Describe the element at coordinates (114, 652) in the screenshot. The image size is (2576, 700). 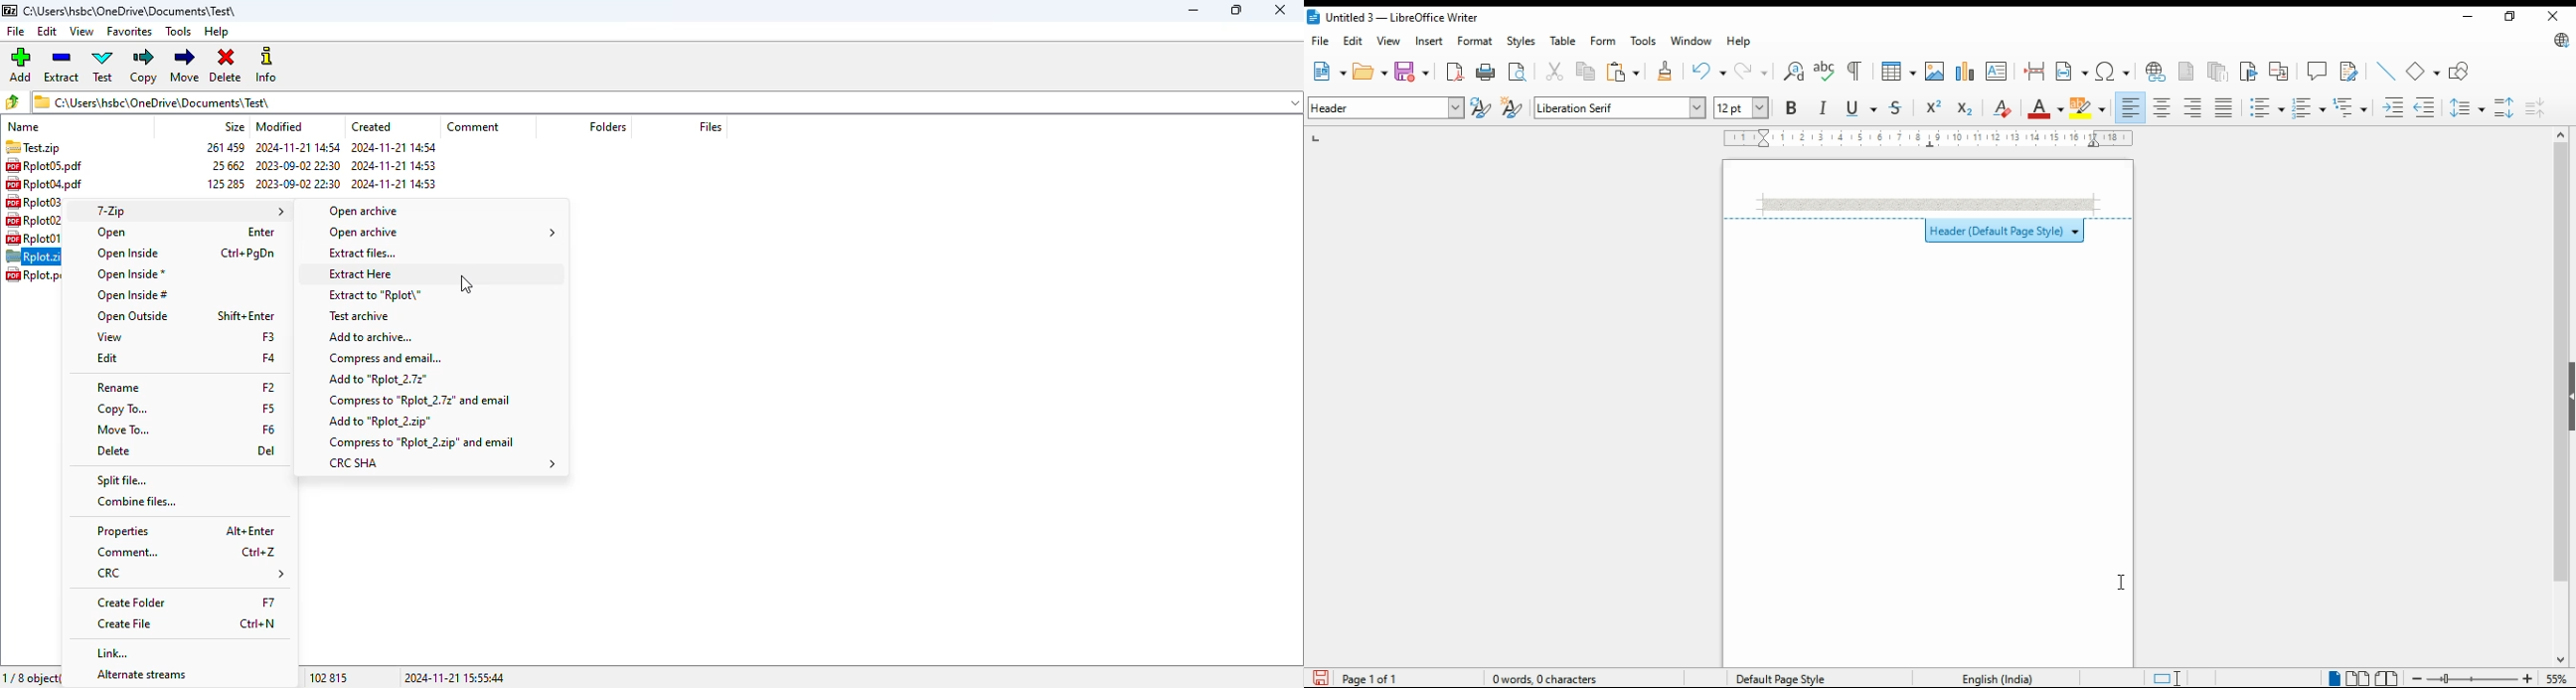
I see `link` at that location.